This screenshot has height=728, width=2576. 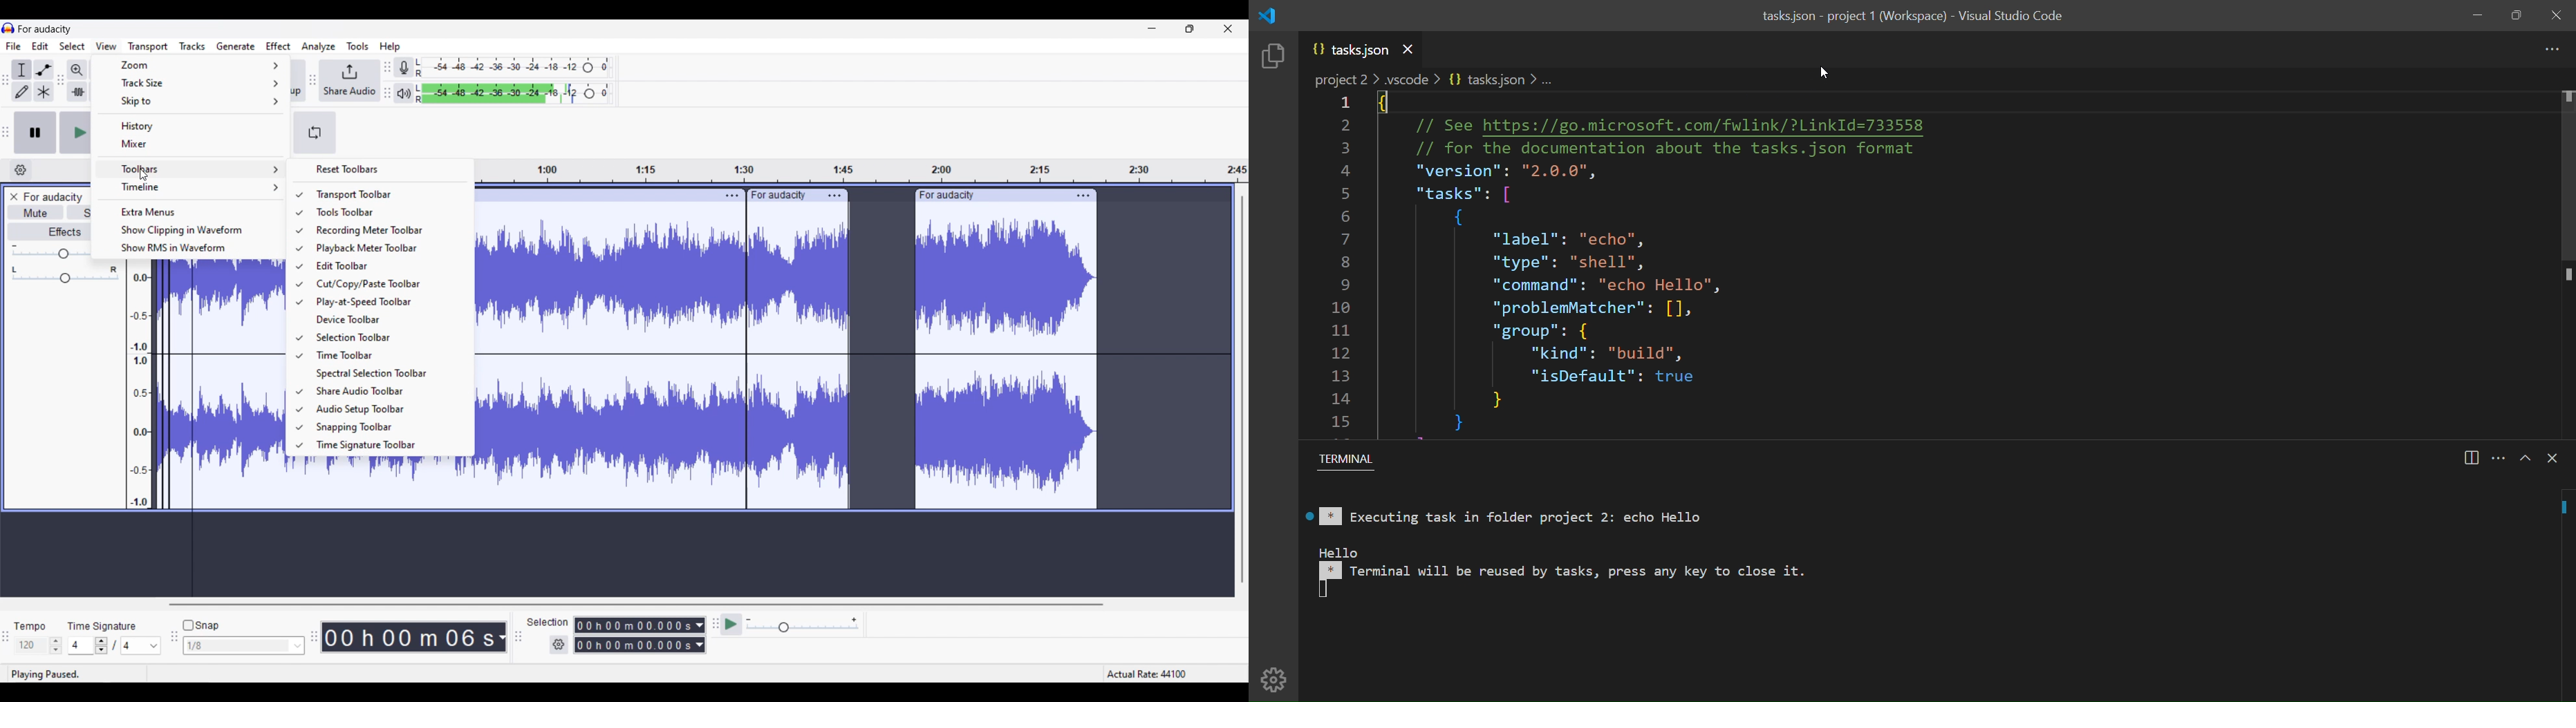 What do you see at coordinates (107, 46) in the screenshot?
I see `View menu` at bounding box center [107, 46].